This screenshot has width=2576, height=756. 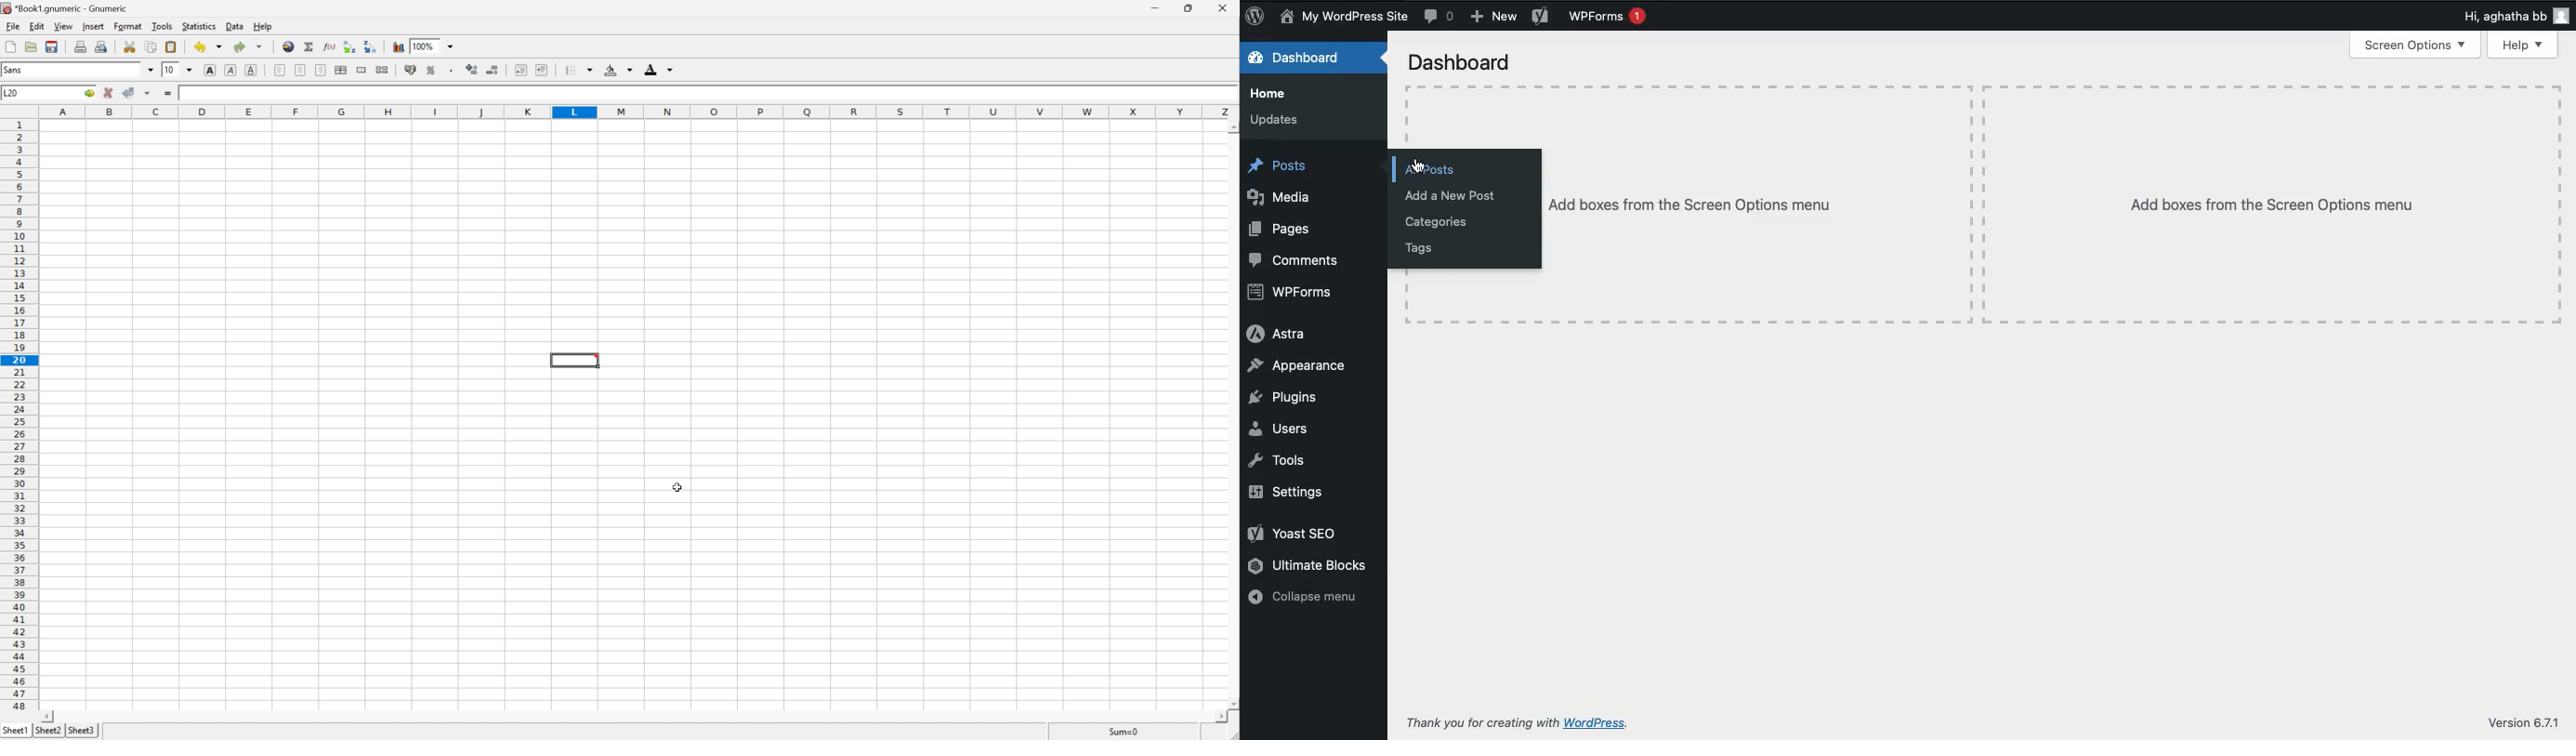 What do you see at coordinates (132, 46) in the screenshot?
I see `Cut selection` at bounding box center [132, 46].